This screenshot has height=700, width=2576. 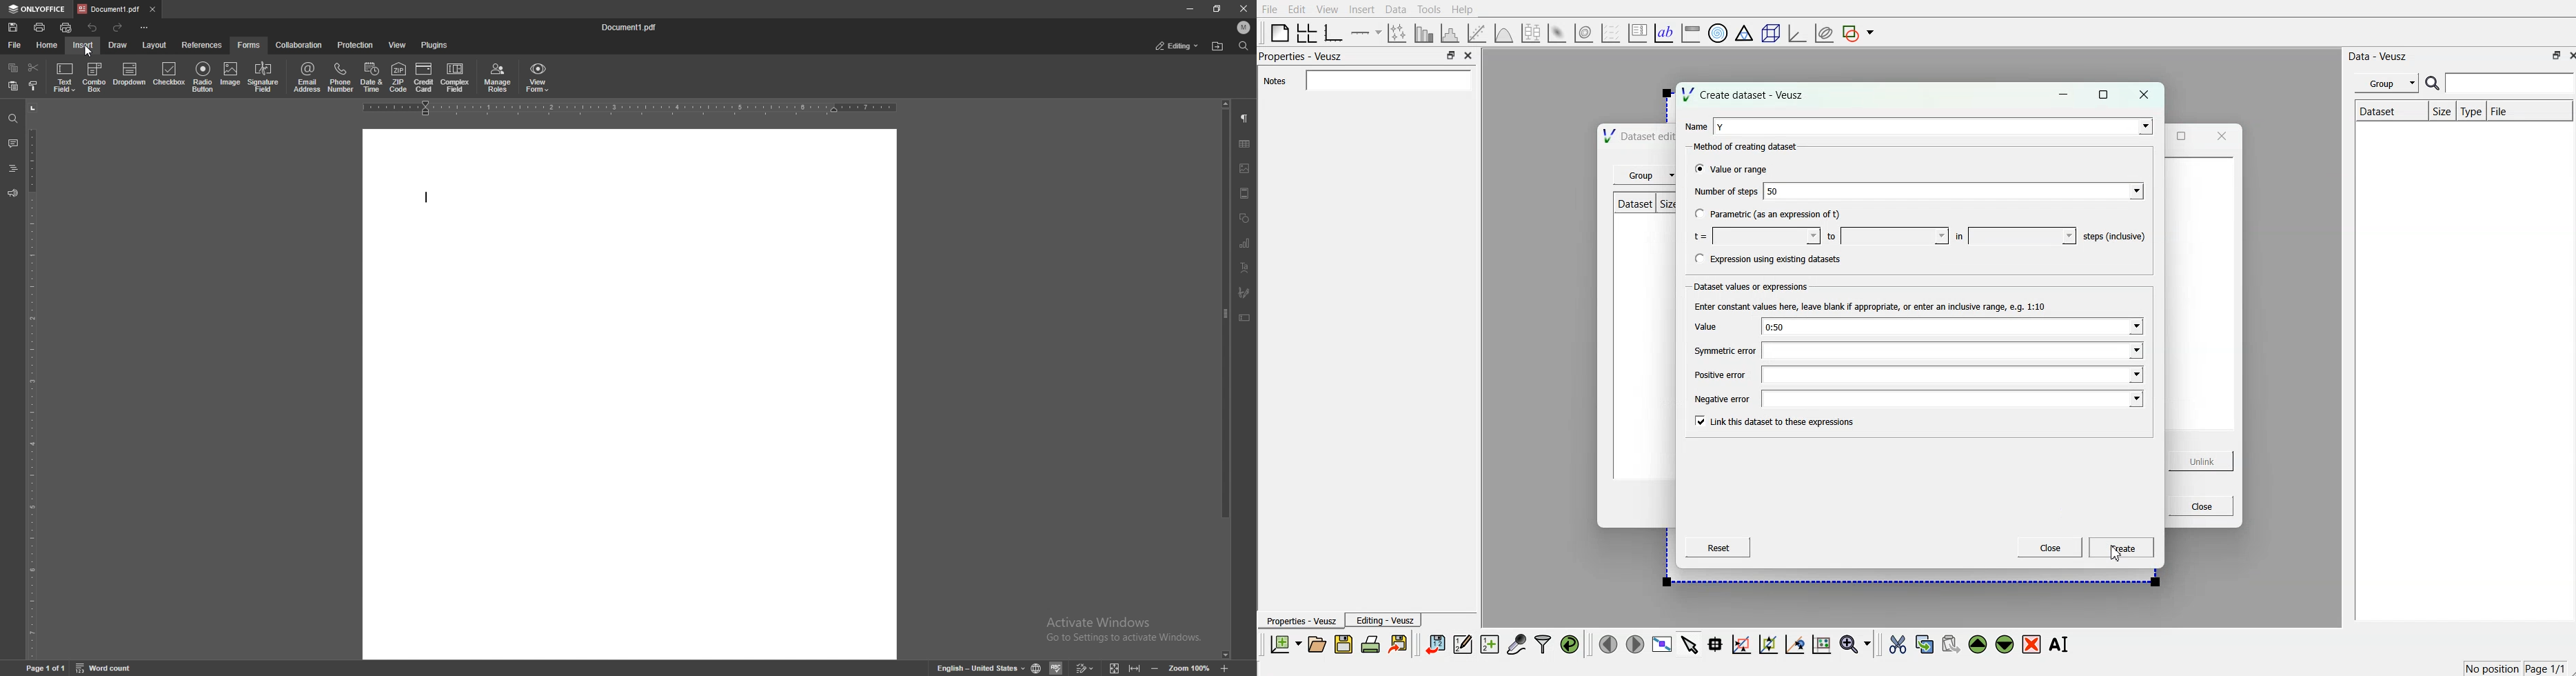 What do you see at coordinates (1724, 398) in the screenshot?
I see `Negative error` at bounding box center [1724, 398].